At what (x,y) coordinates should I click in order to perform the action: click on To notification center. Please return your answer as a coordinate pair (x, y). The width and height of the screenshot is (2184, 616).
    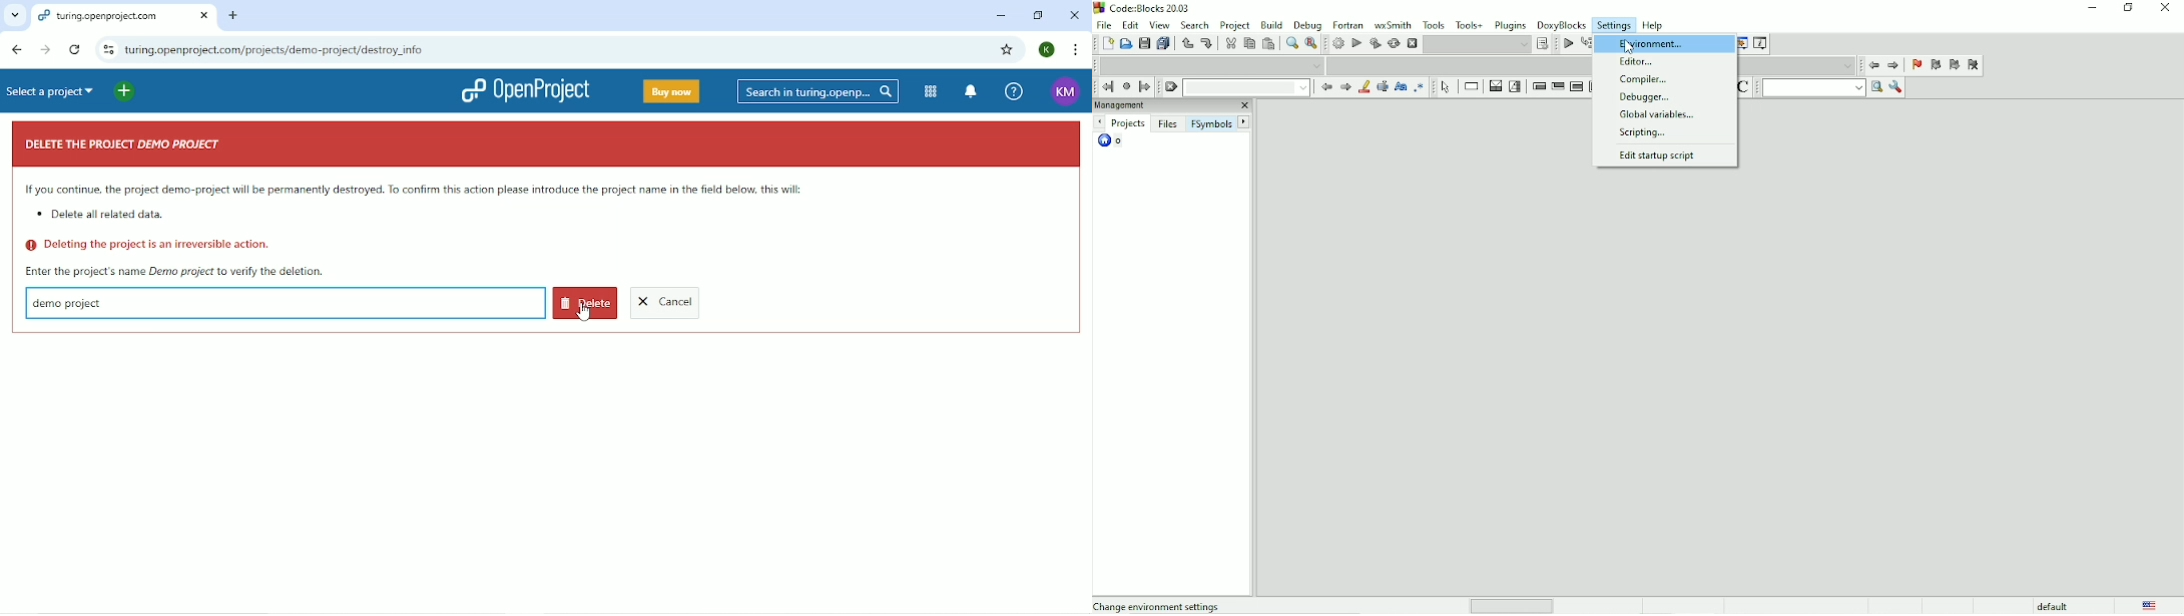
    Looking at the image, I should click on (971, 91).